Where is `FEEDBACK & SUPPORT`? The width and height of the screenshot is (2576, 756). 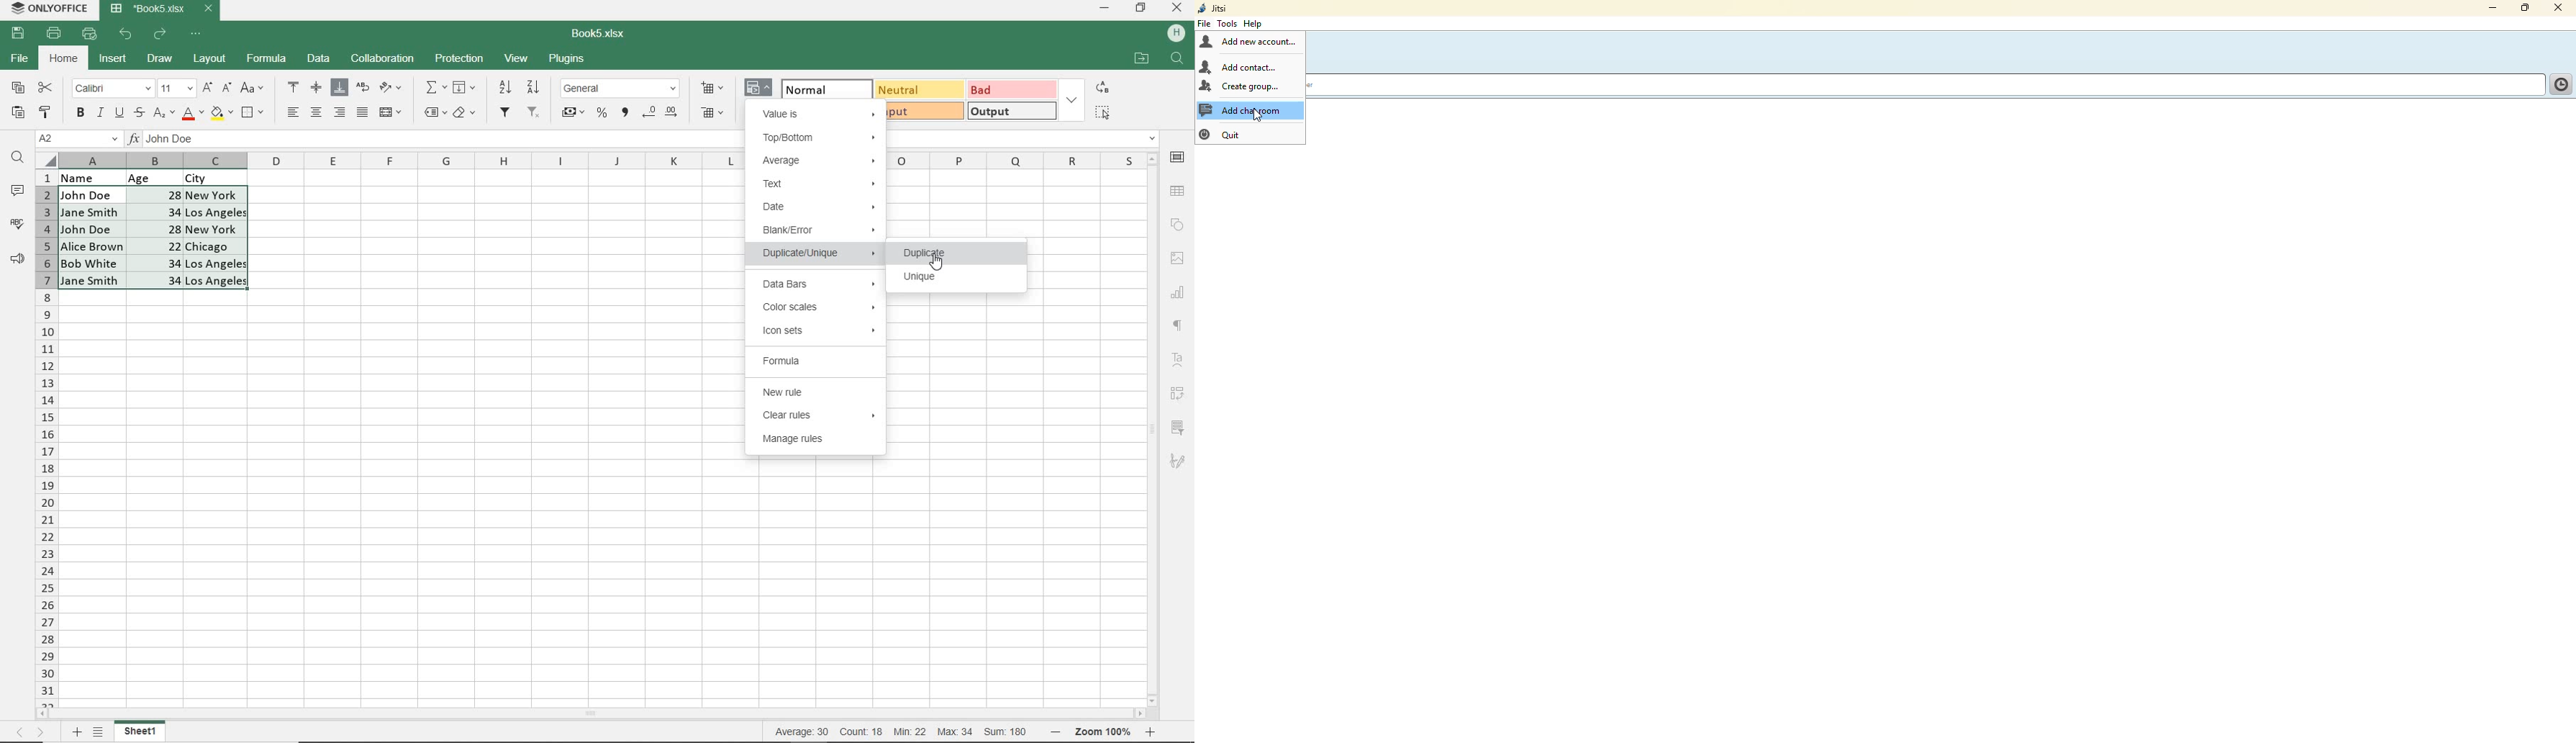 FEEDBACK & SUPPORT is located at coordinates (18, 258).